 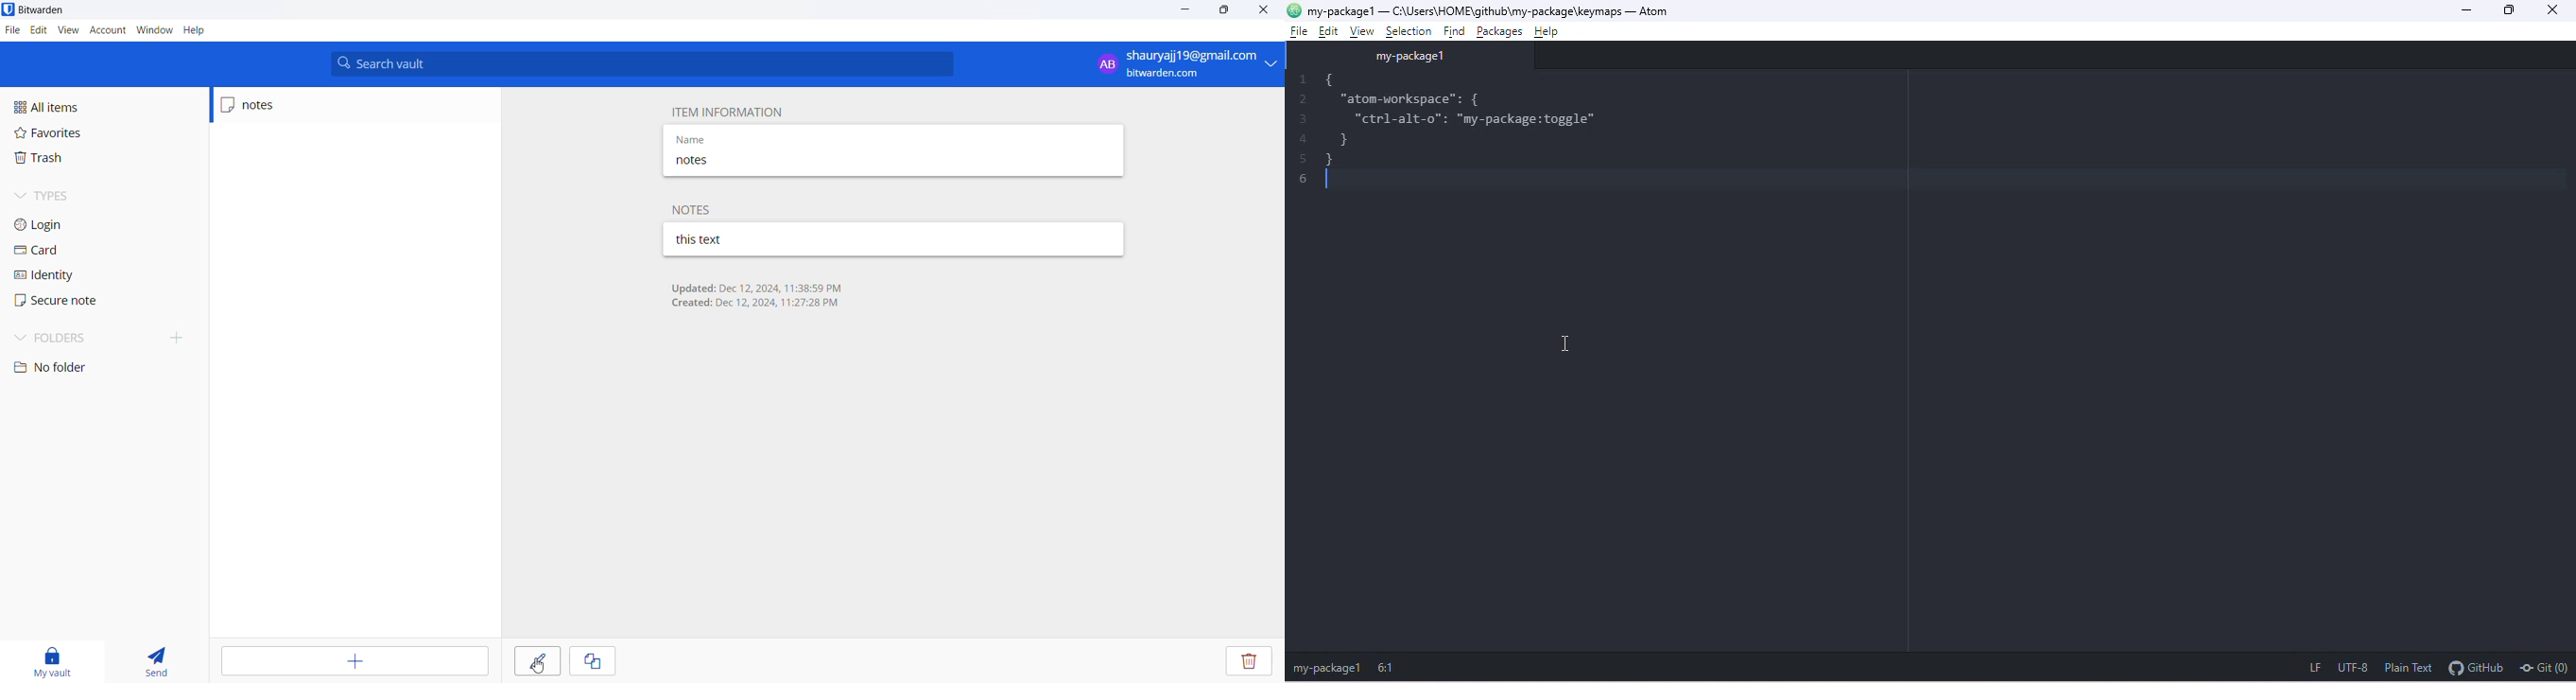 What do you see at coordinates (743, 137) in the screenshot?
I see `name` at bounding box center [743, 137].